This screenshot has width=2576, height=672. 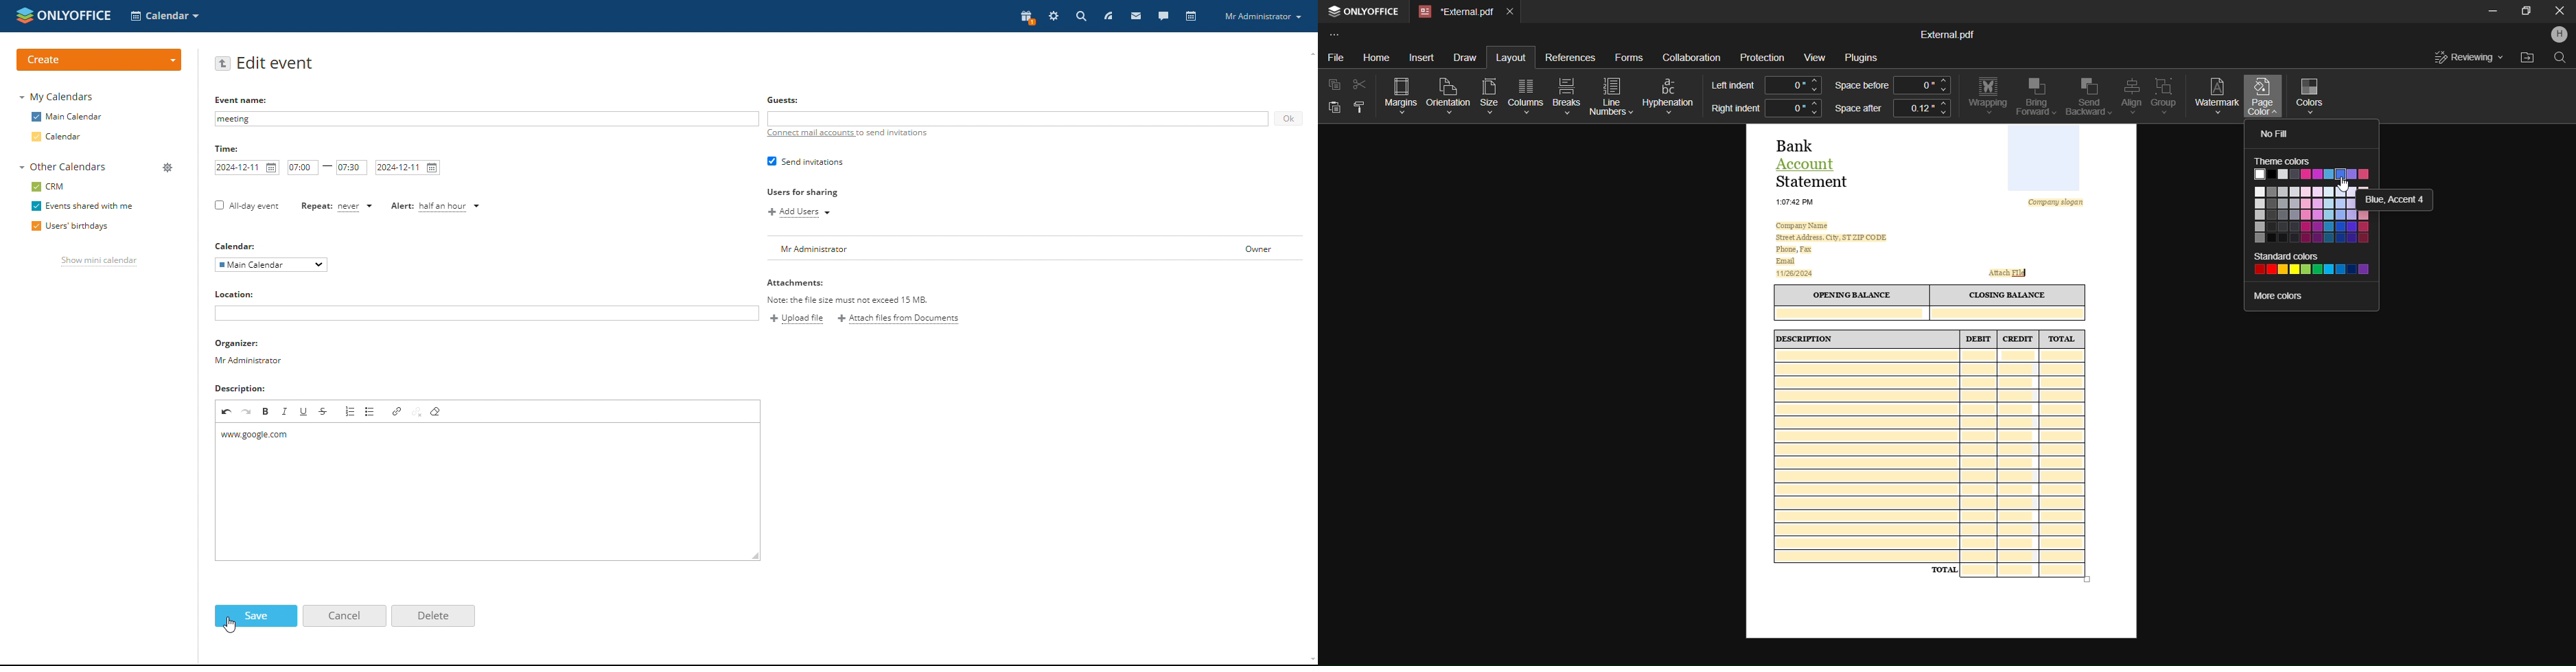 What do you see at coordinates (1510, 56) in the screenshot?
I see `Layout` at bounding box center [1510, 56].